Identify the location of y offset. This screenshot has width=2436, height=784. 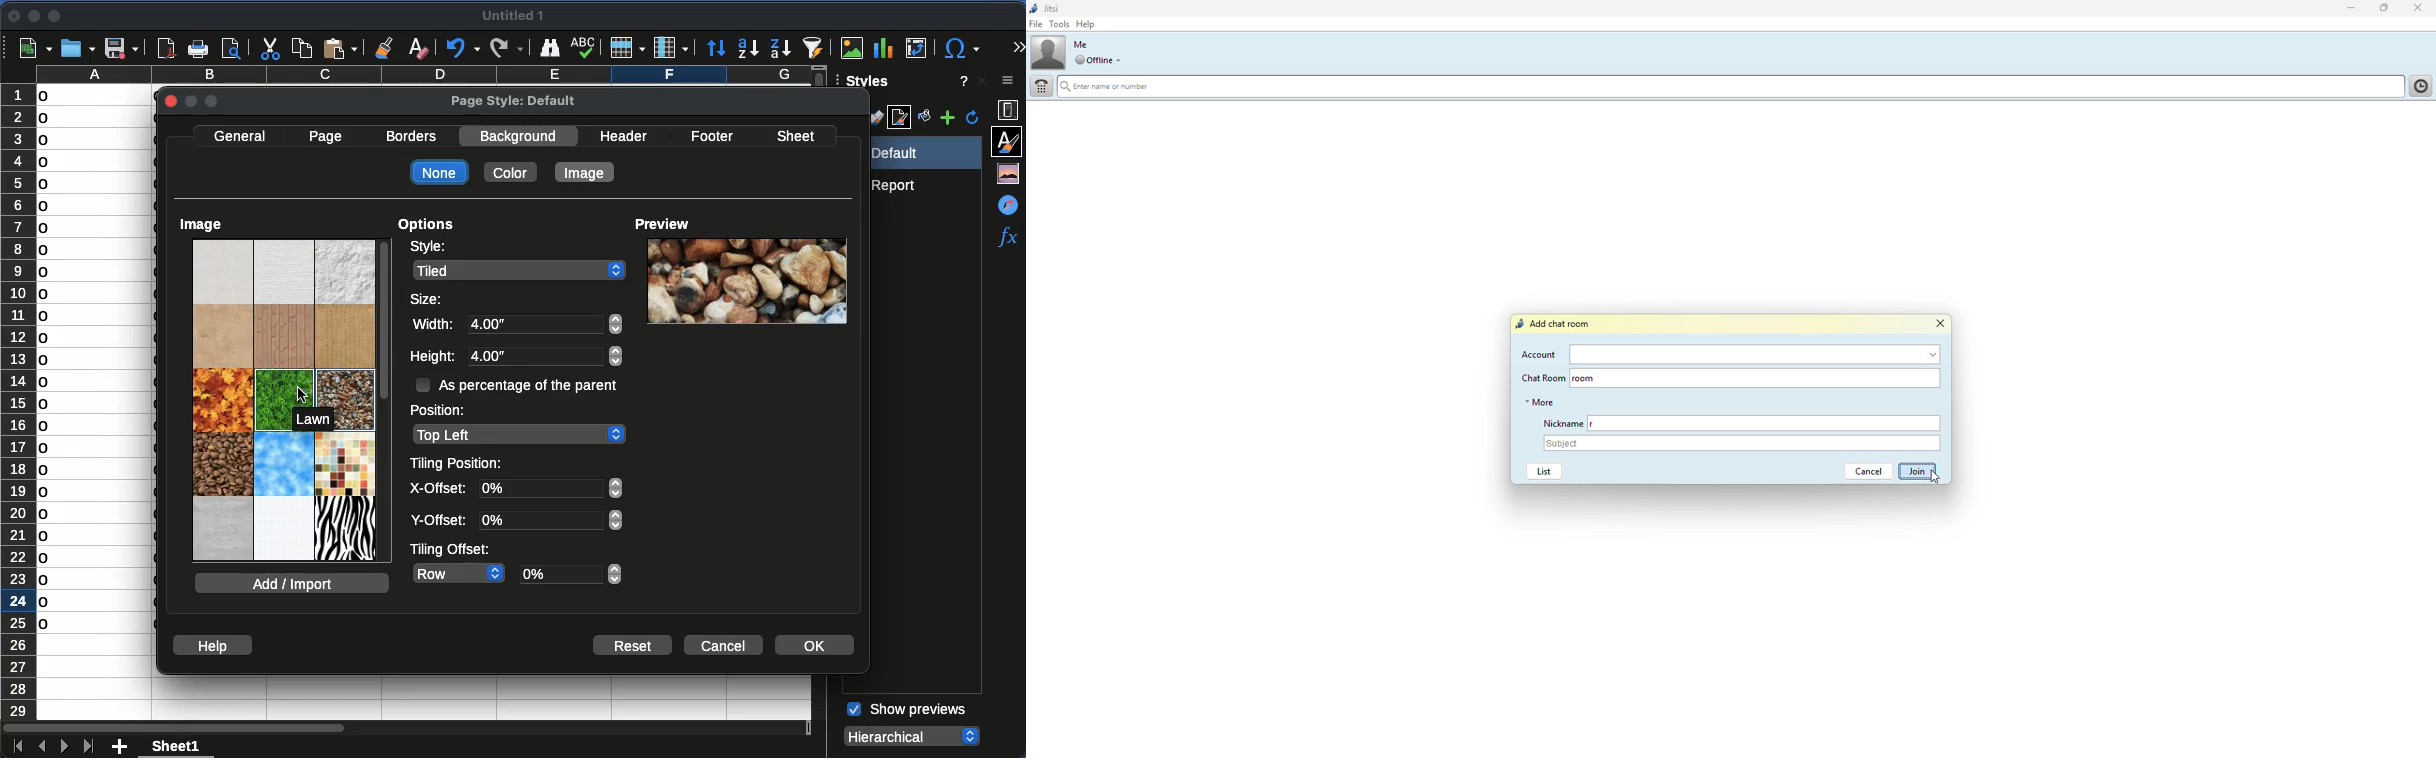
(440, 522).